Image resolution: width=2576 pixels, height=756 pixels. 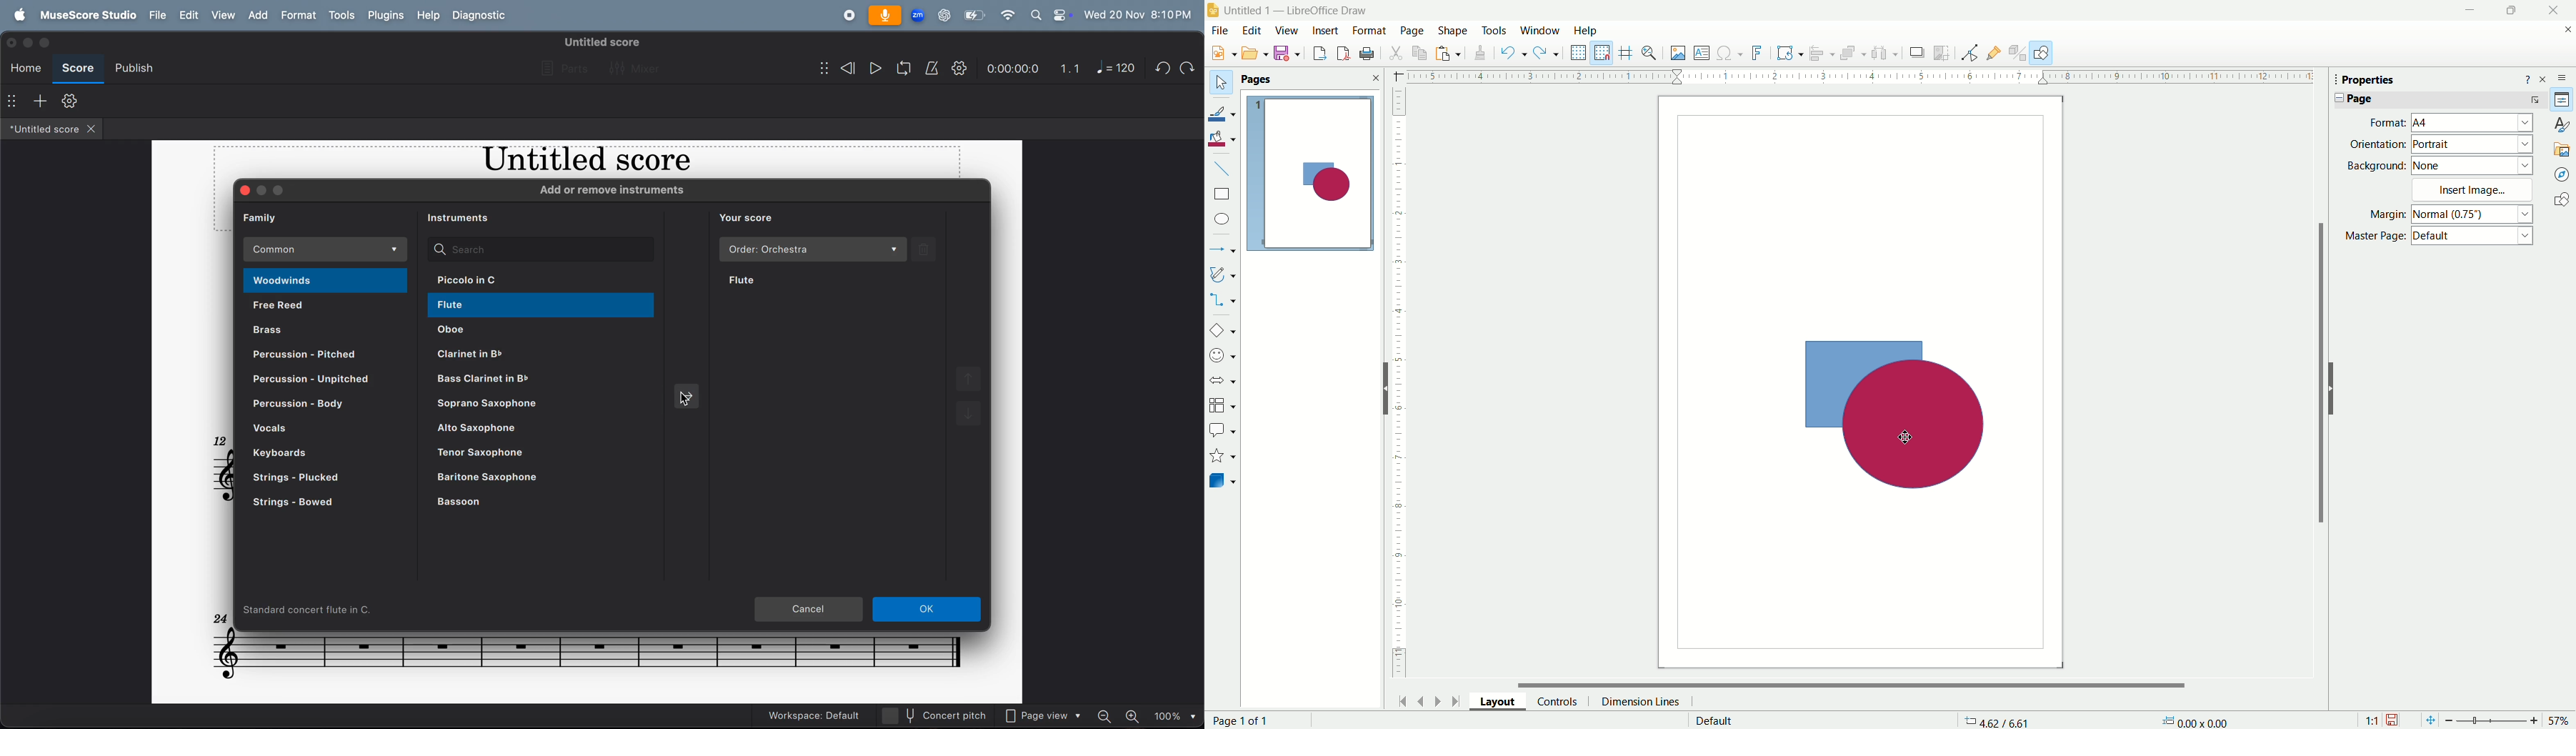 What do you see at coordinates (1222, 430) in the screenshot?
I see `callout` at bounding box center [1222, 430].